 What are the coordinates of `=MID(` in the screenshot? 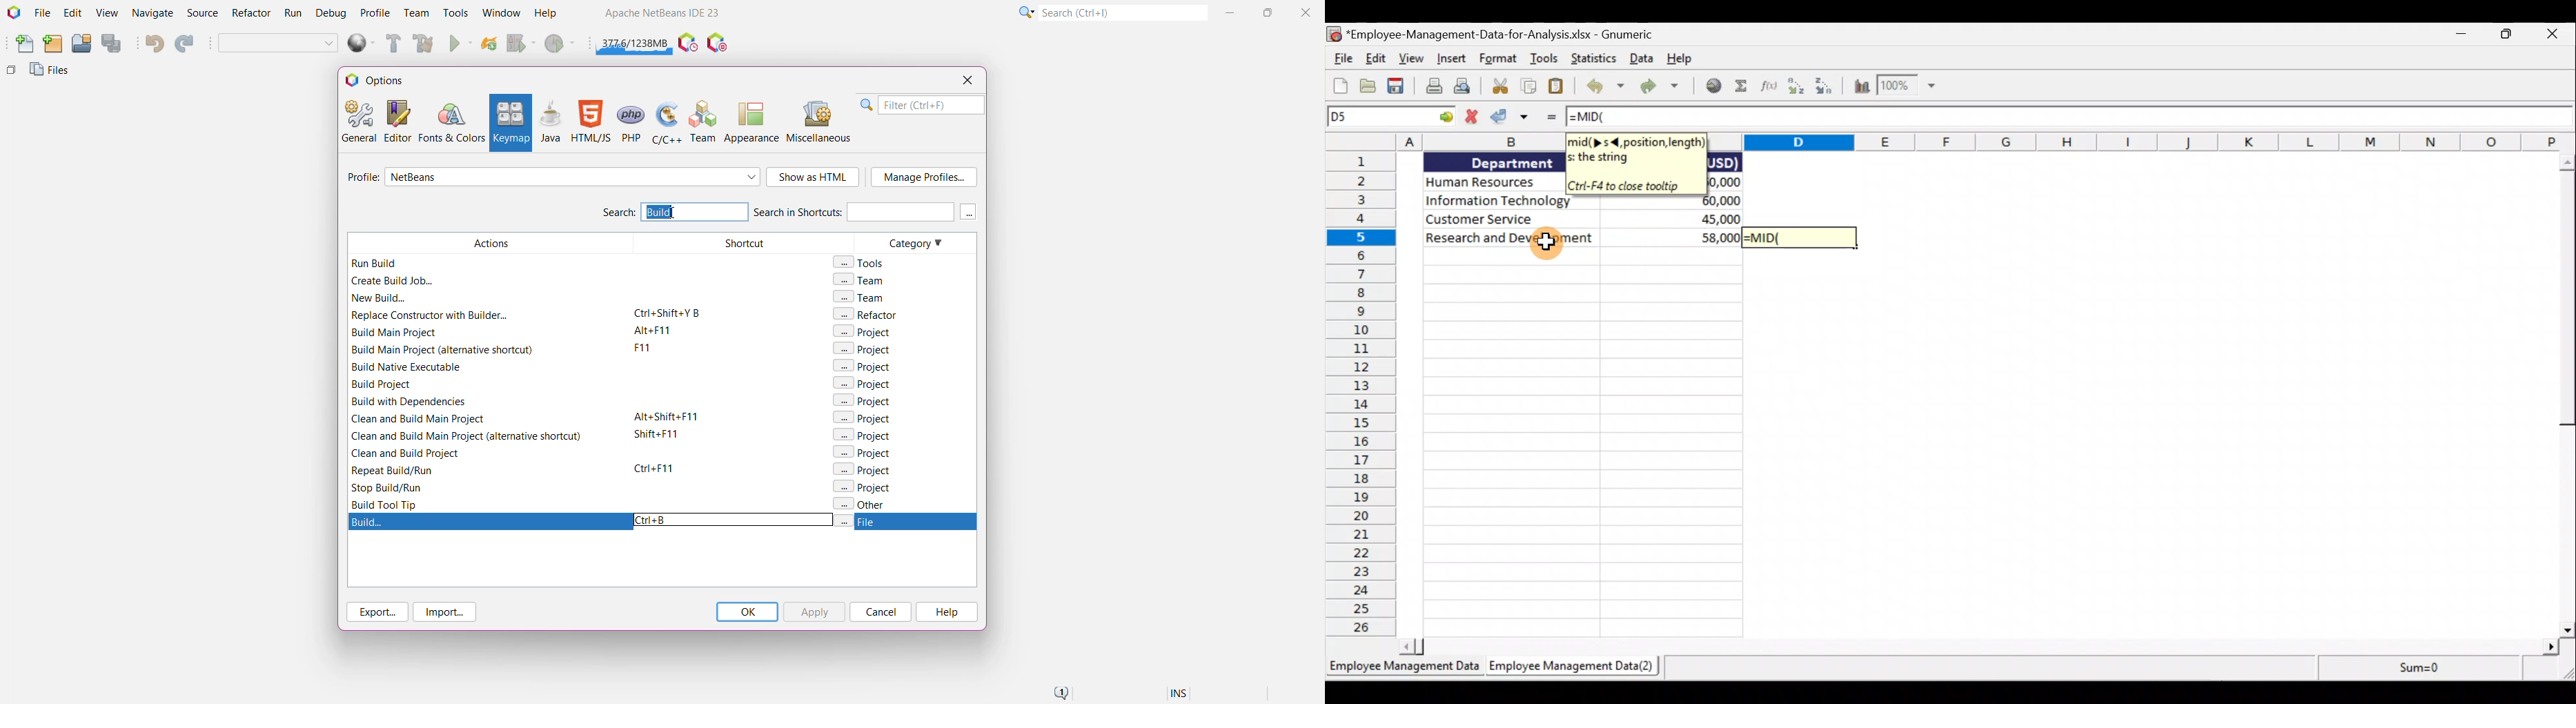 It's located at (1800, 238).